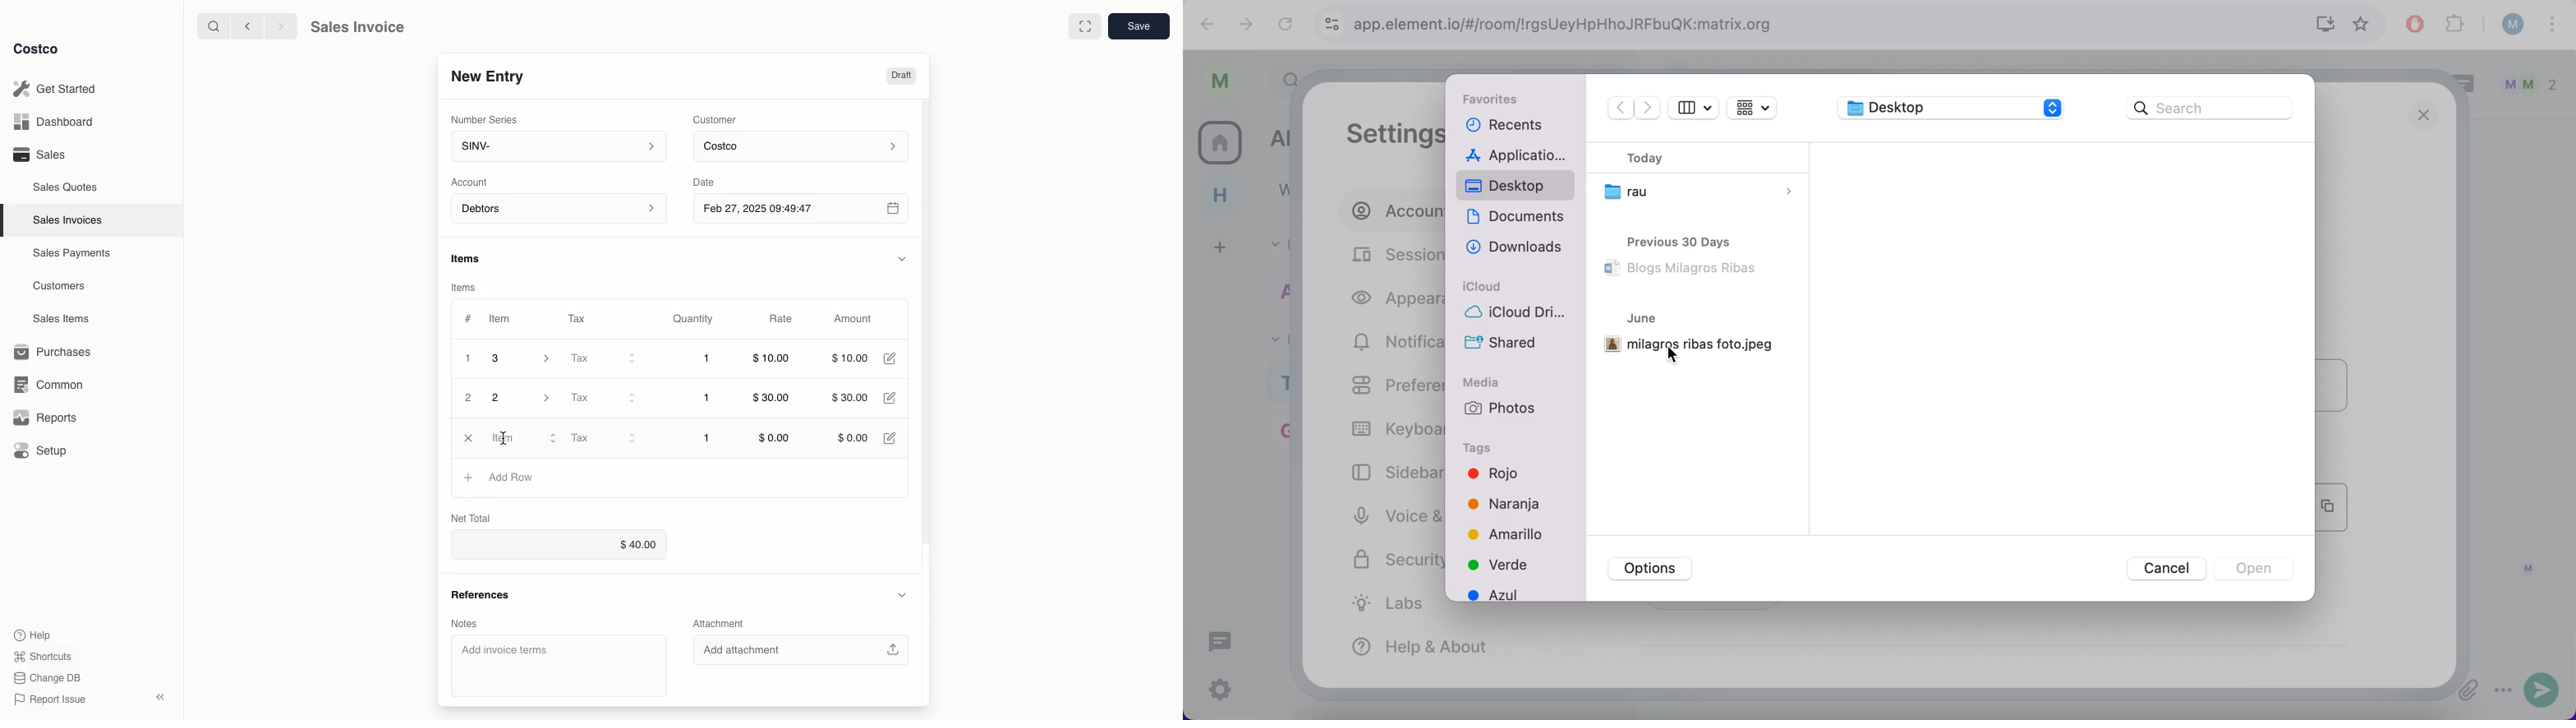 This screenshot has width=2576, height=728. Describe the element at coordinates (2331, 507) in the screenshot. I see `copy` at that location.